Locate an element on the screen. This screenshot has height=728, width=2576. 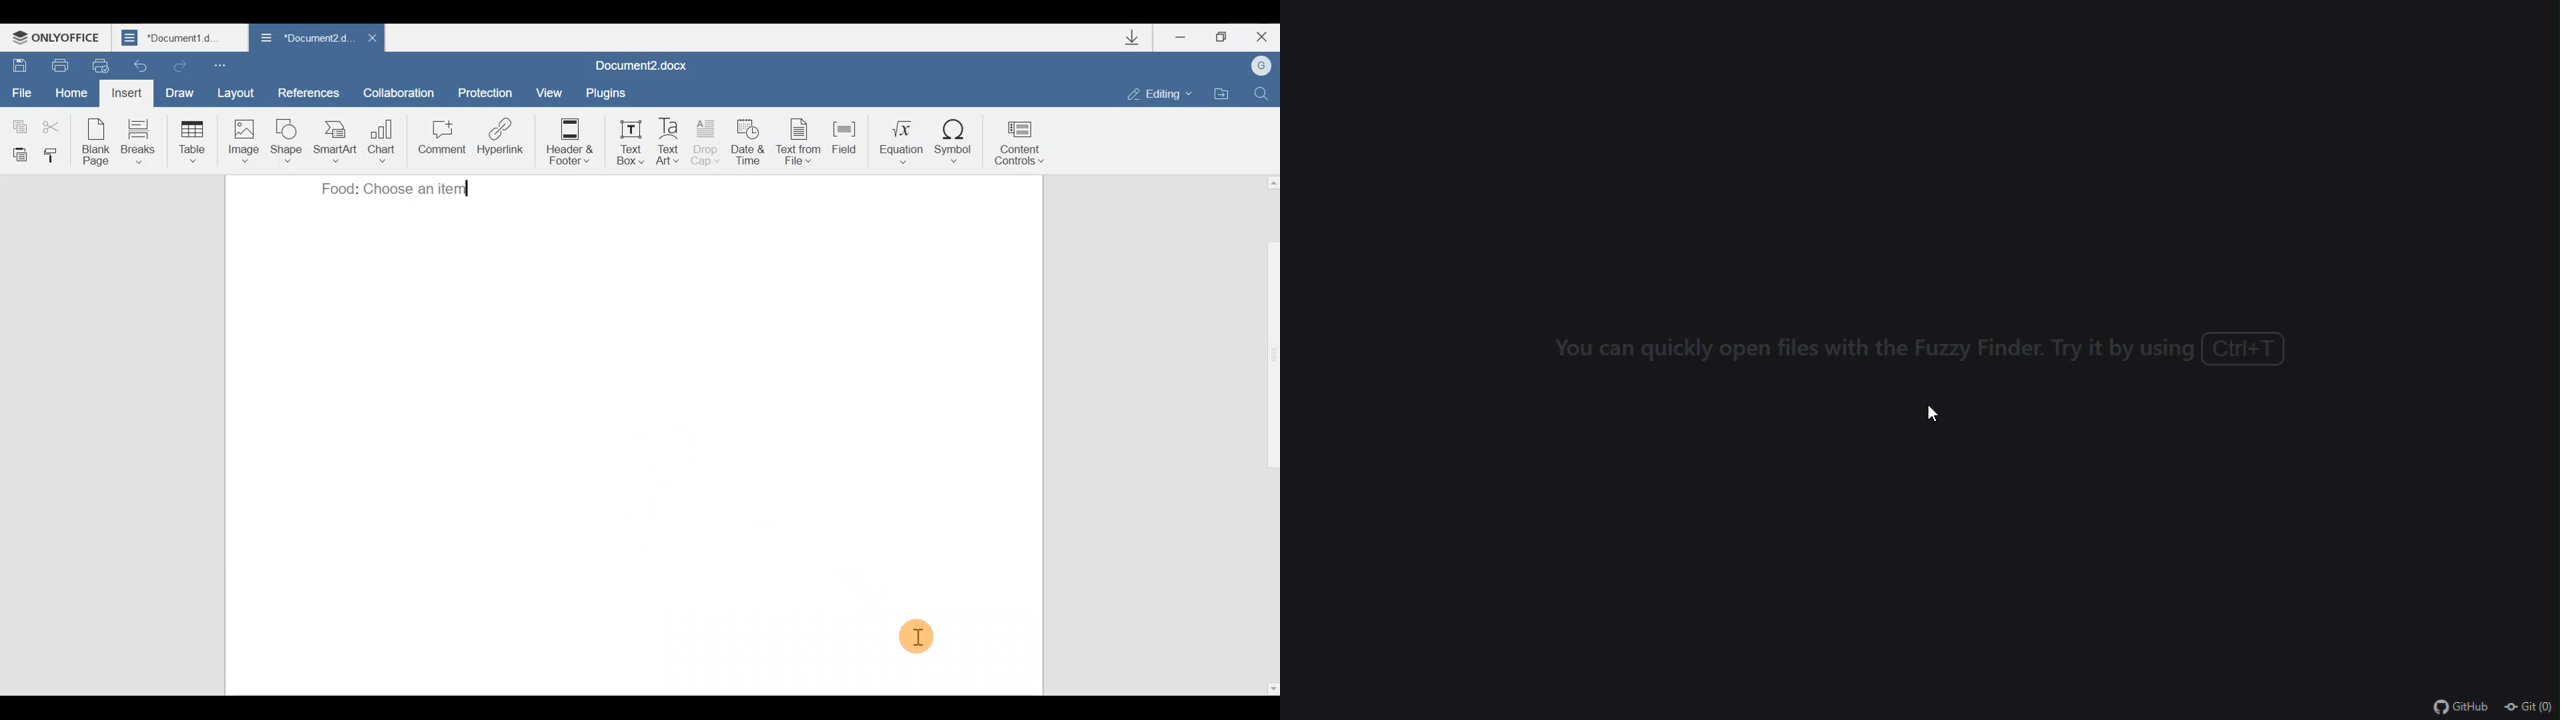
Downloads is located at coordinates (1132, 37).